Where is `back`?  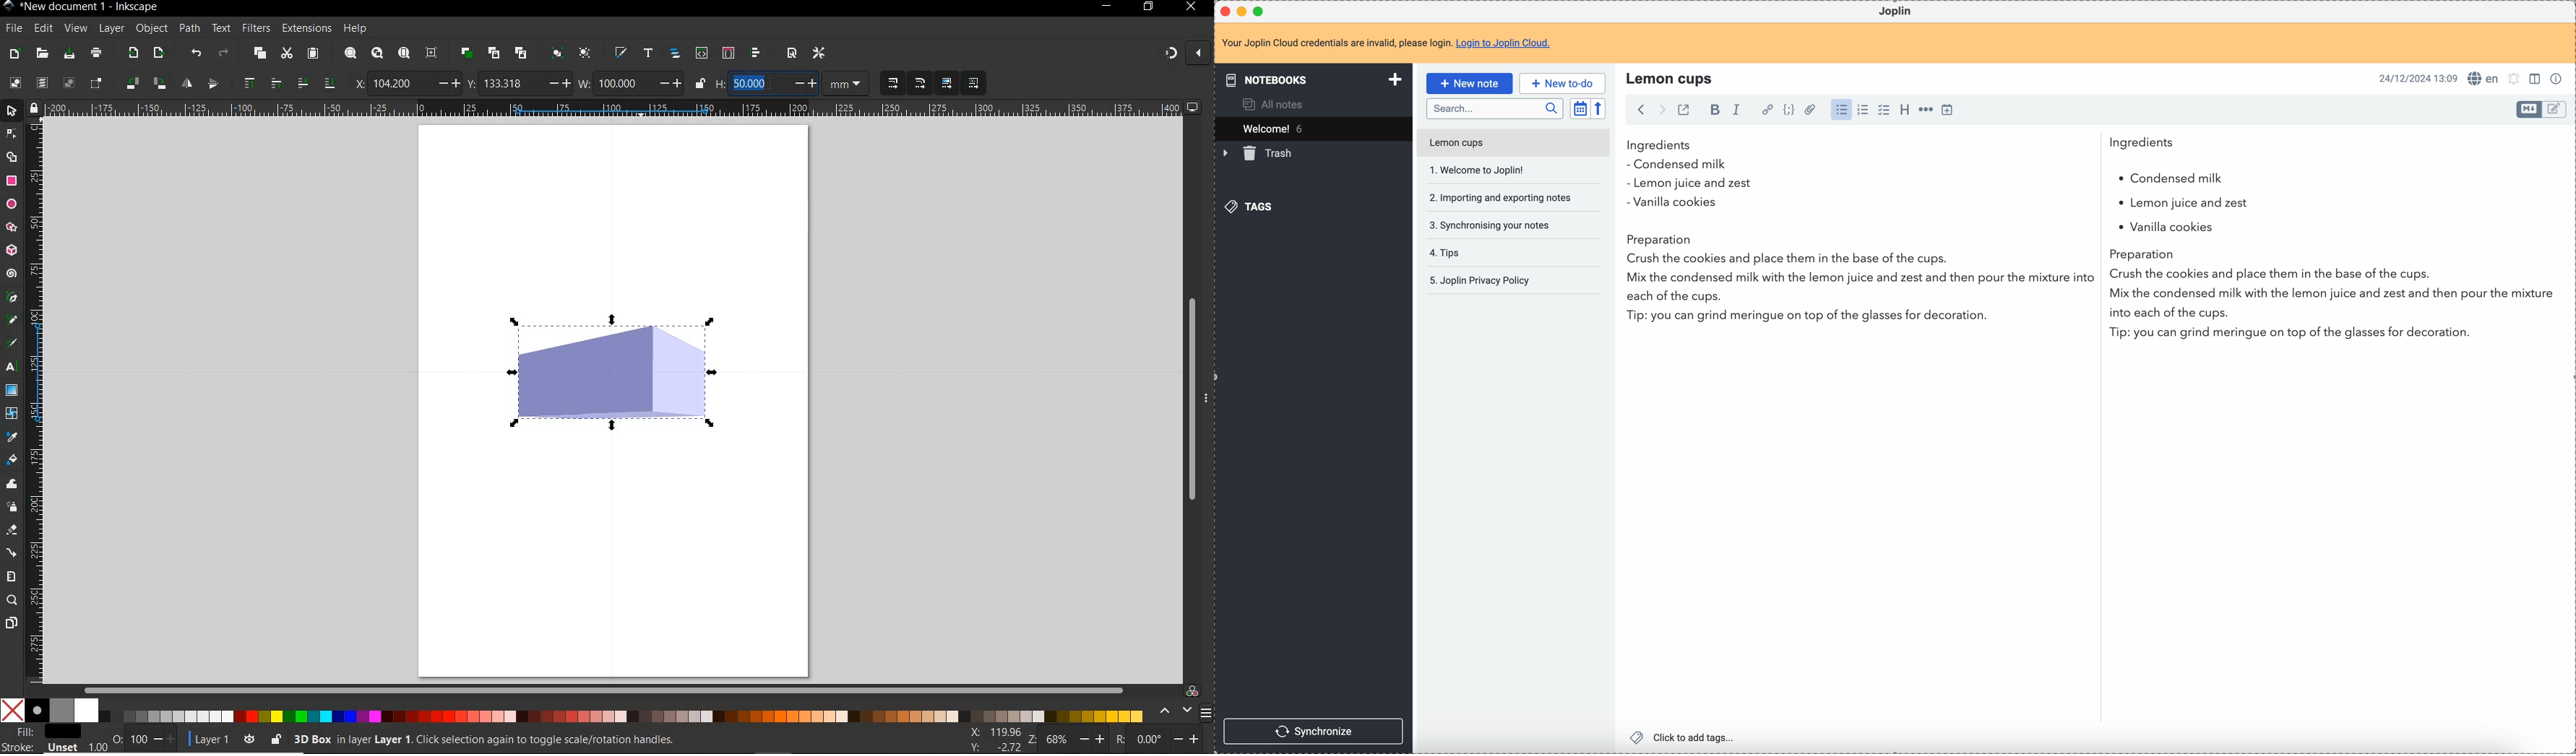 back is located at coordinates (1641, 109).